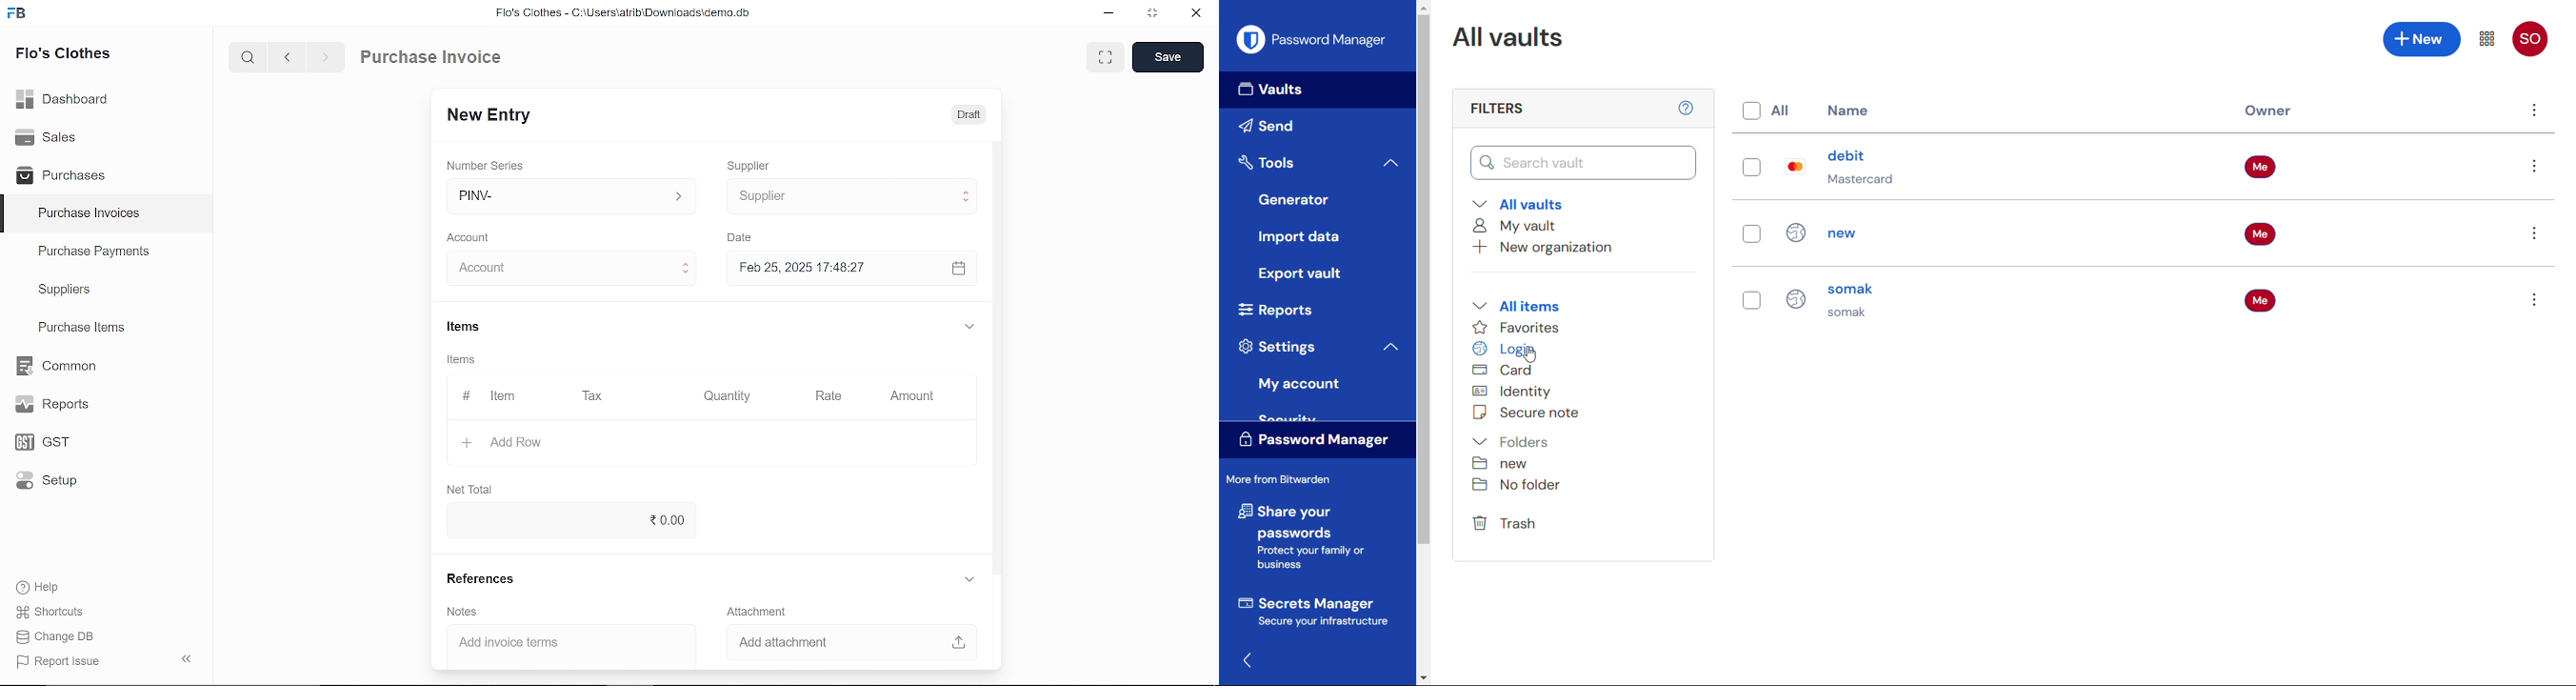  I want to click on next, so click(326, 60).